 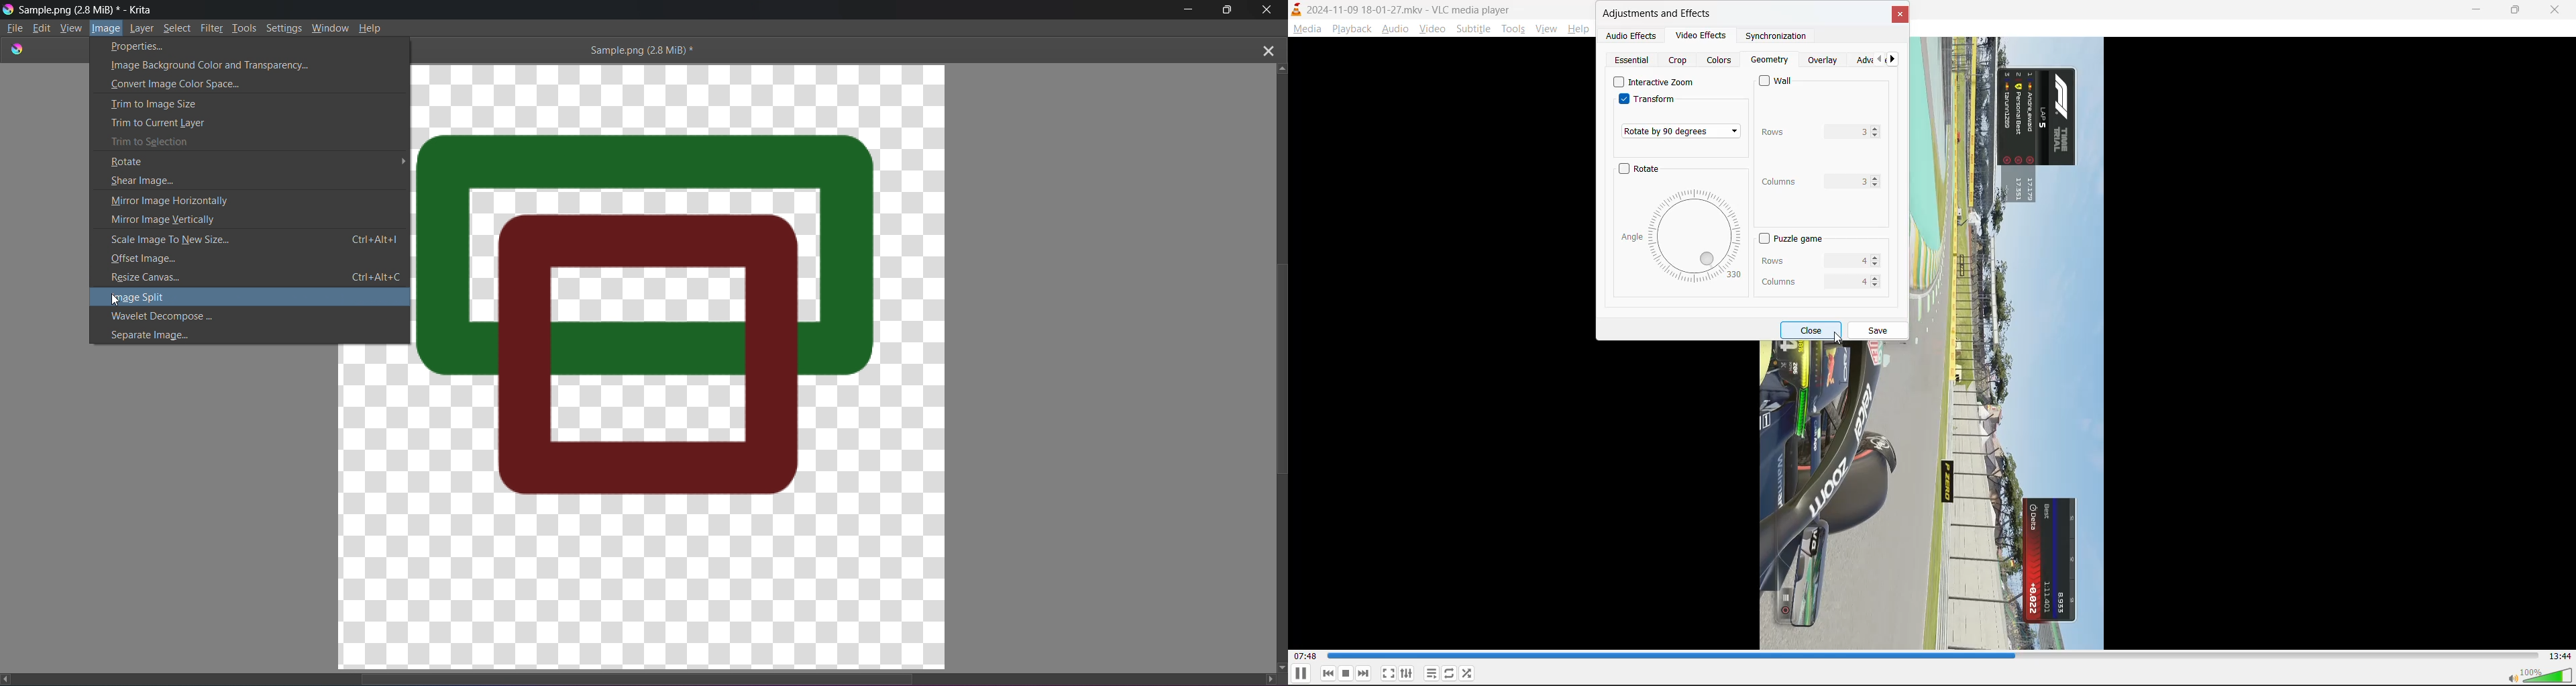 What do you see at coordinates (1268, 48) in the screenshot?
I see `Close Canvas` at bounding box center [1268, 48].